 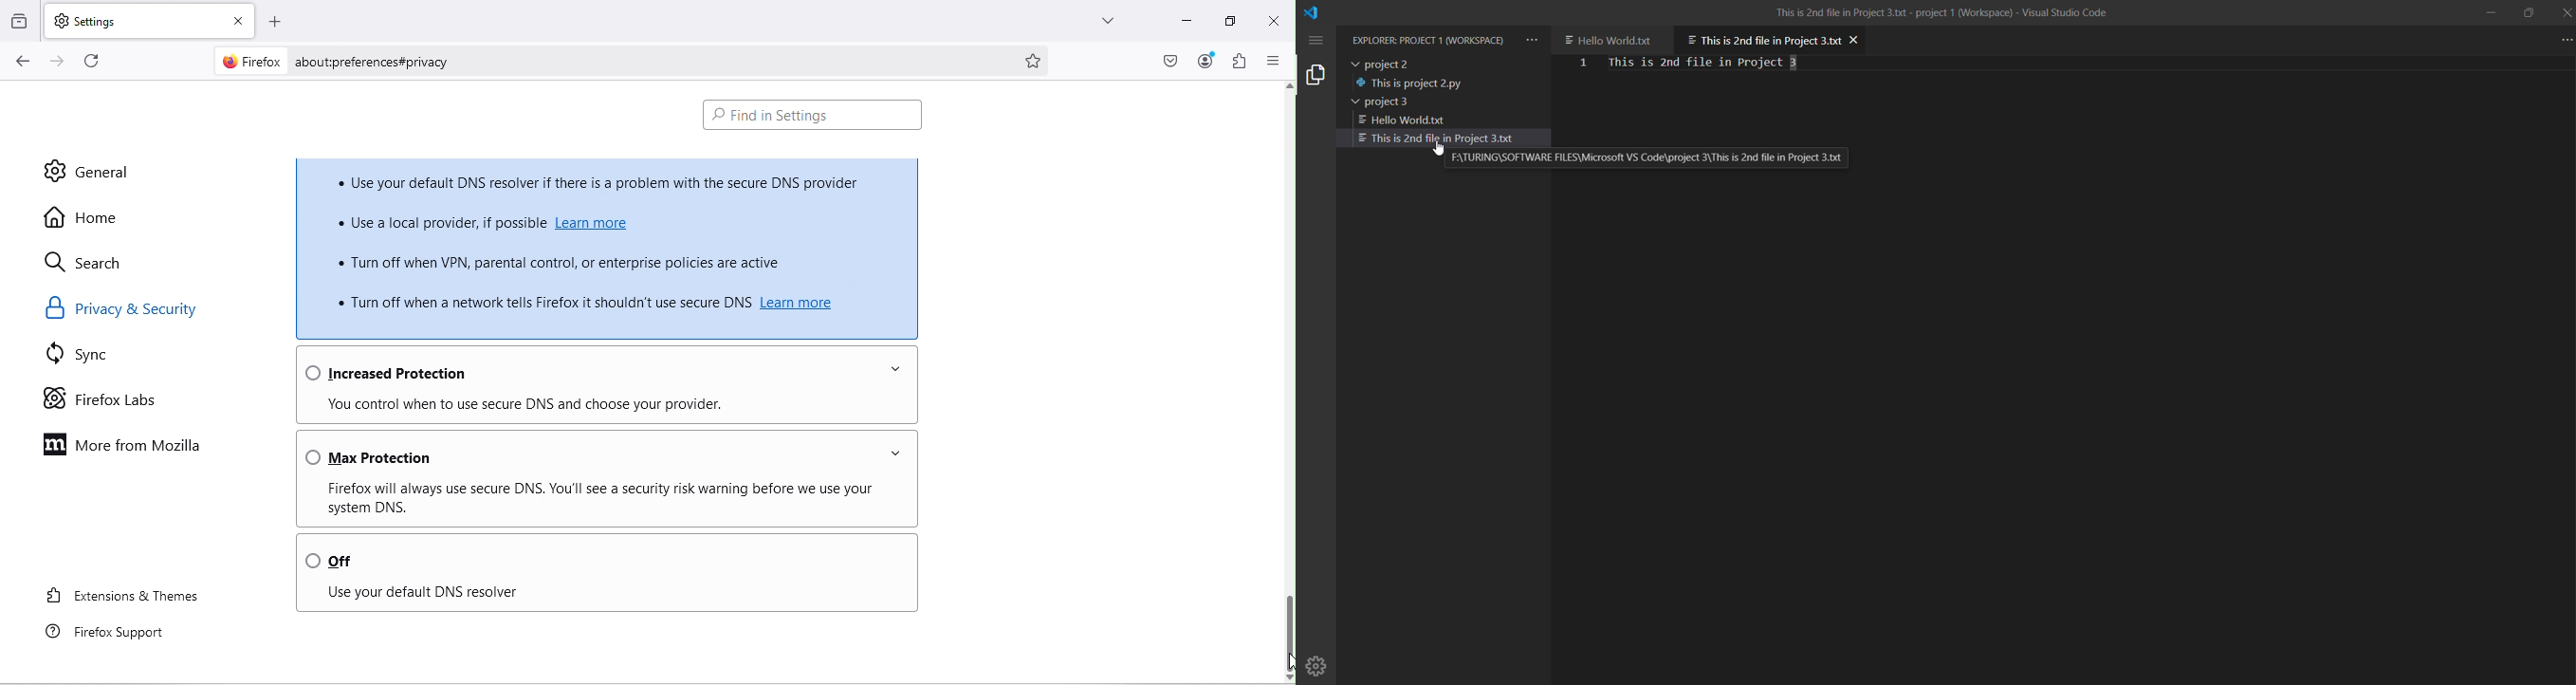 What do you see at coordinates (129, 309) in the screenshot?
I see `Privacy & security` at bounding box center [129, 309].